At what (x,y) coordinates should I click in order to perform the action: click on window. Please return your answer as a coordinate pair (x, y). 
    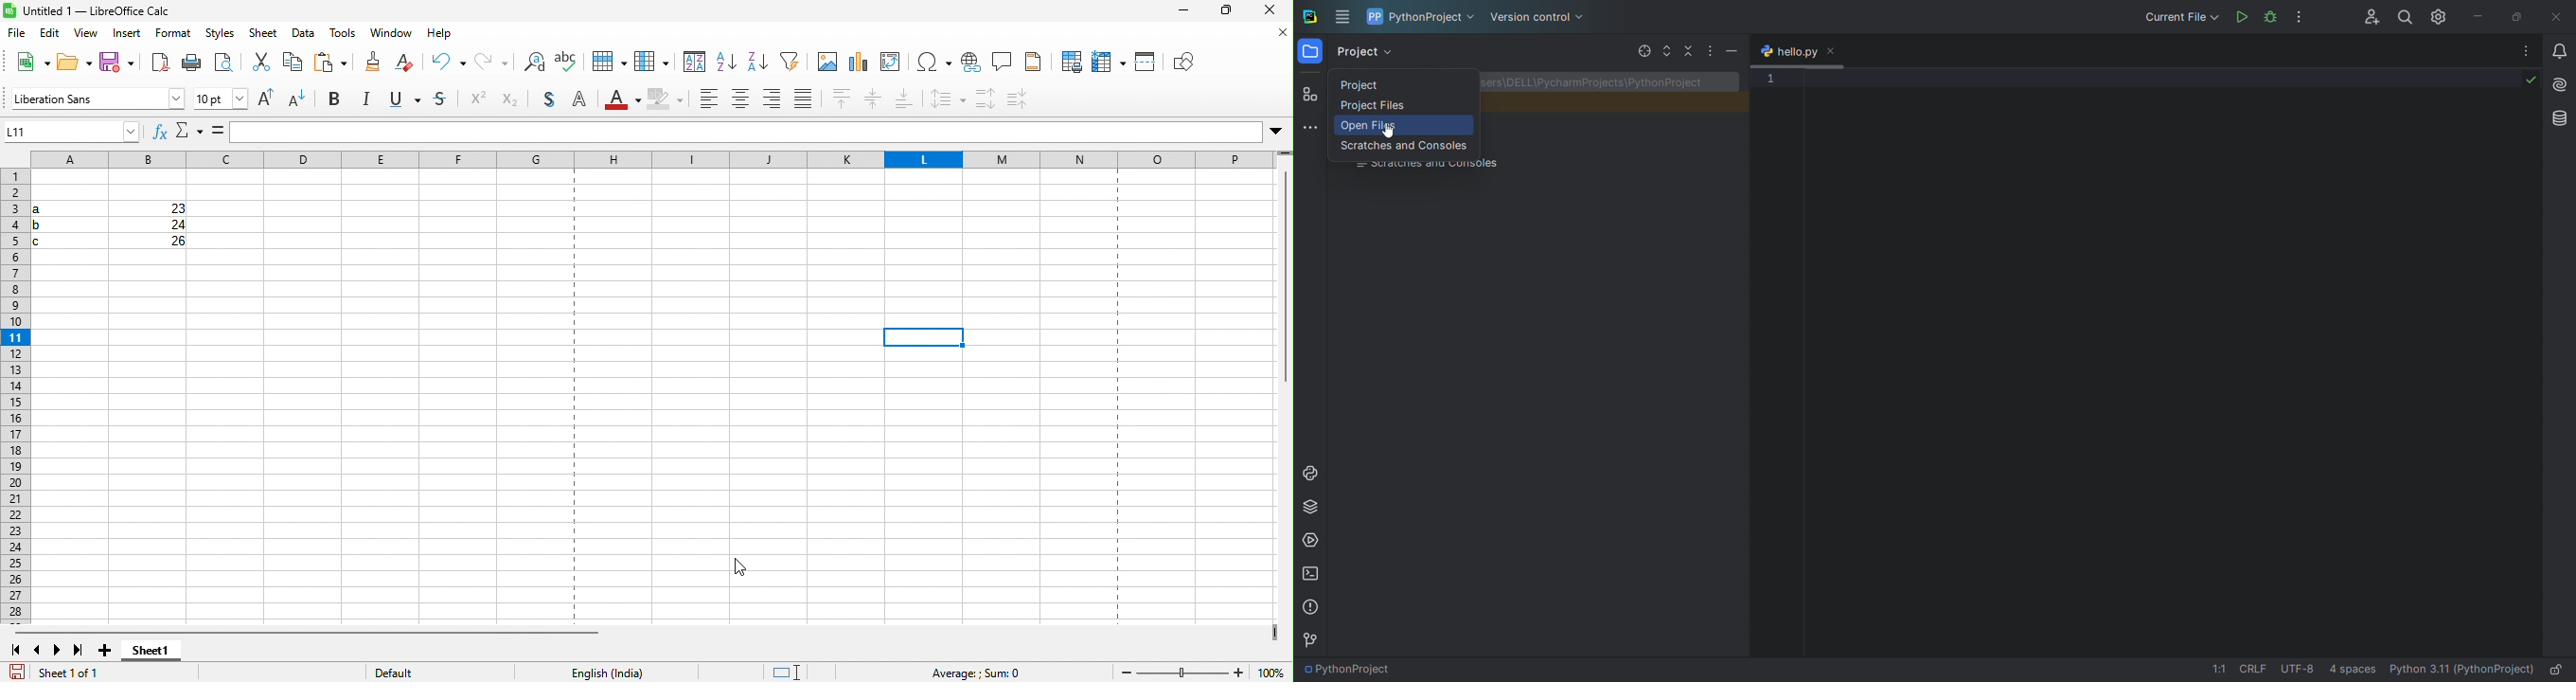
    Looking at the image, I should click on (387, 36).